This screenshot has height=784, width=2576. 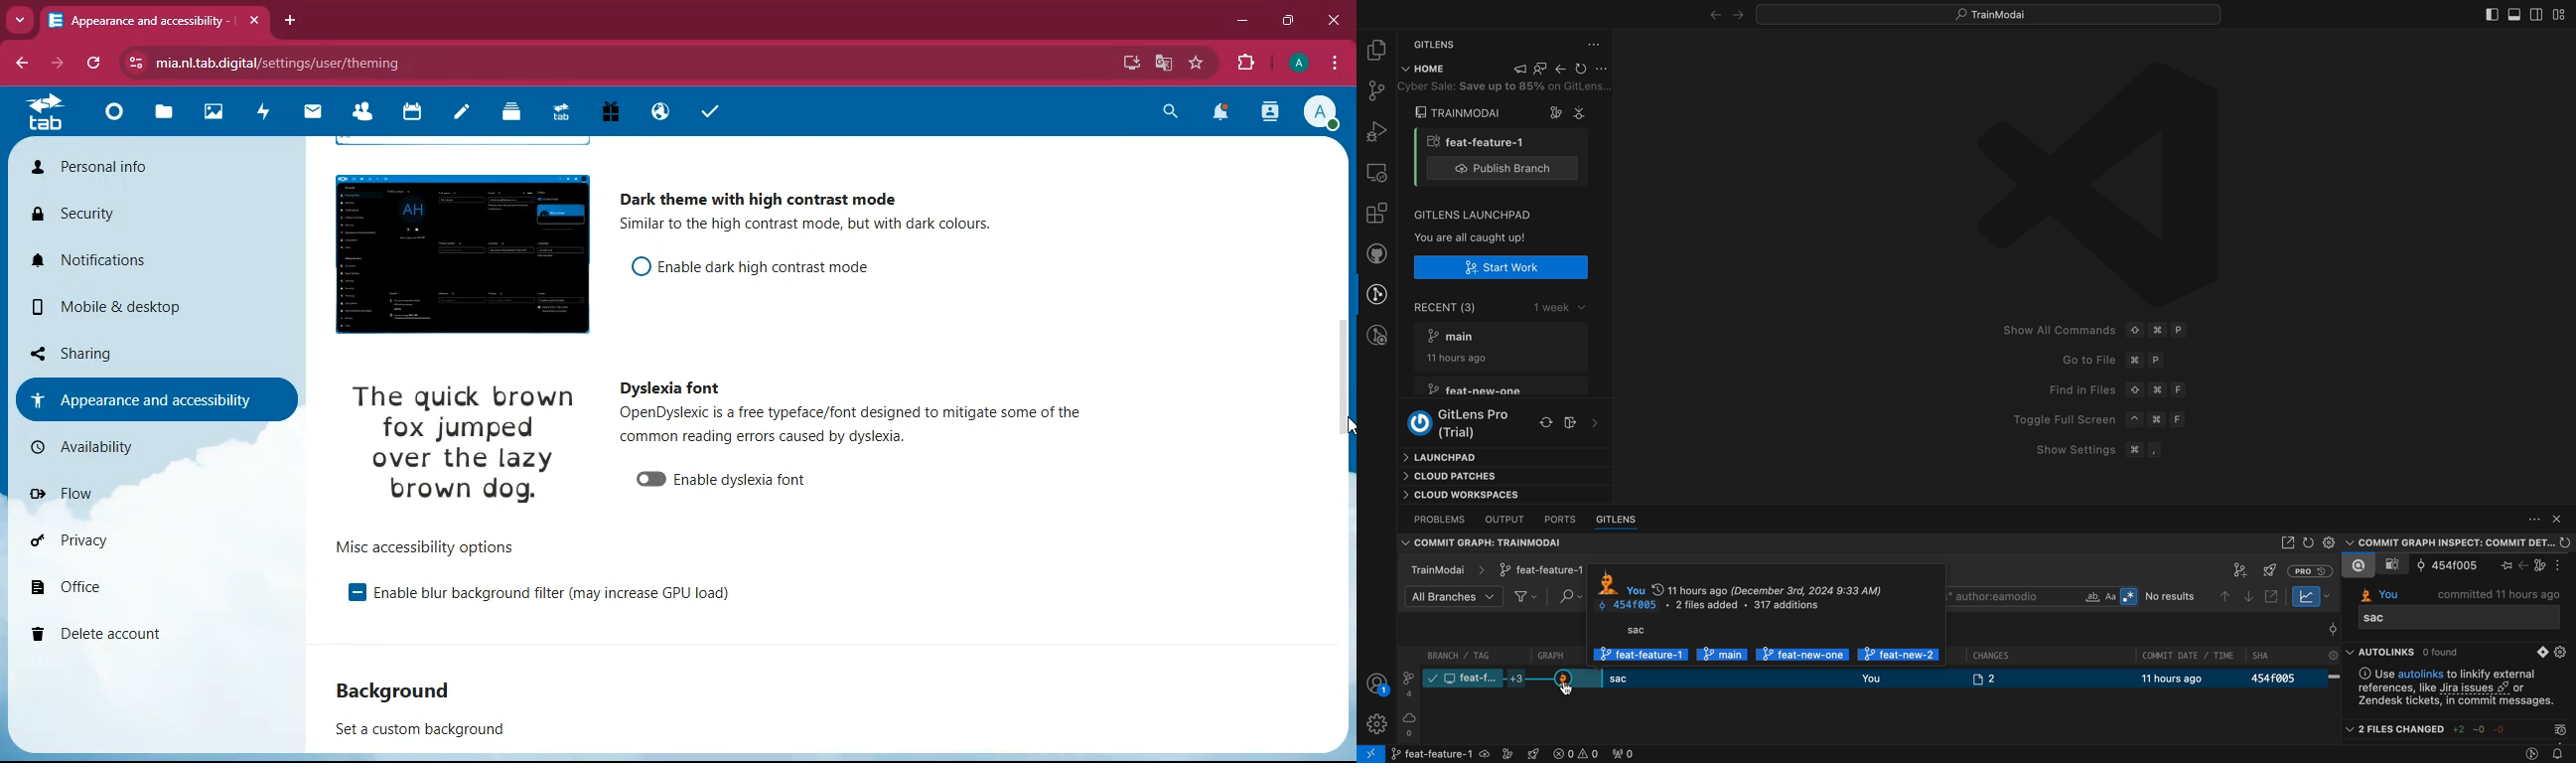 I want to click on git pannel, so click(x=1373, y=90).